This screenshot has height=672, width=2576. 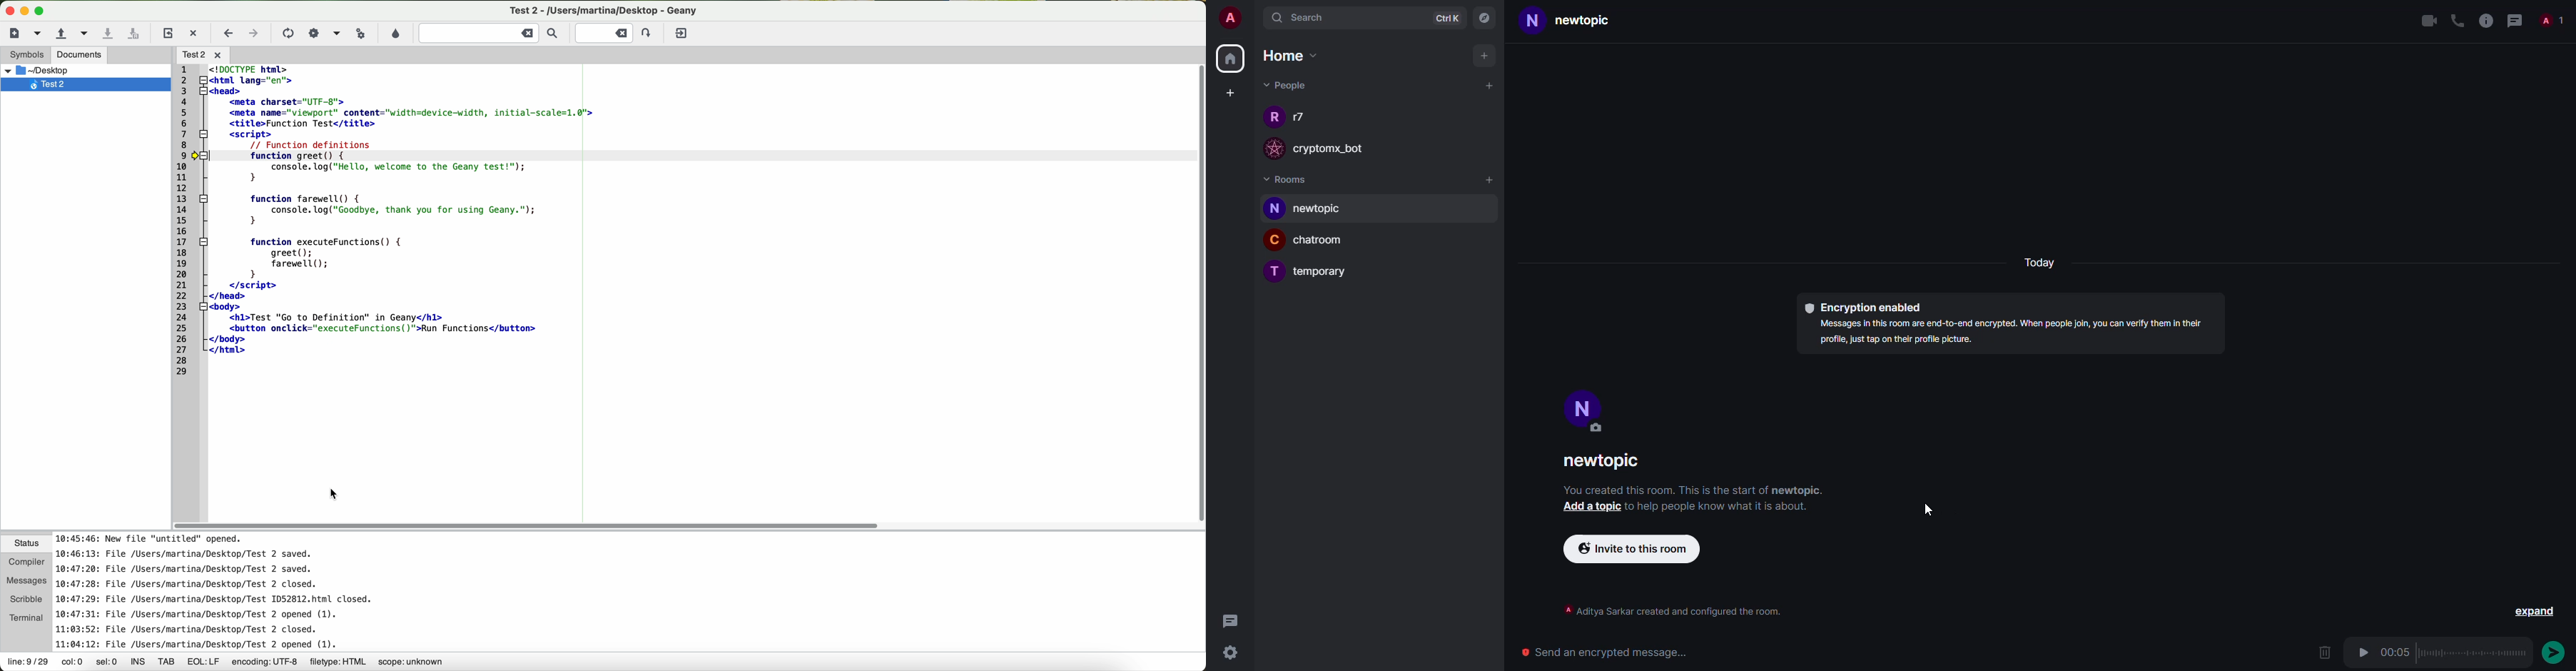 I want to click on account, so click(x=1235, y=20).